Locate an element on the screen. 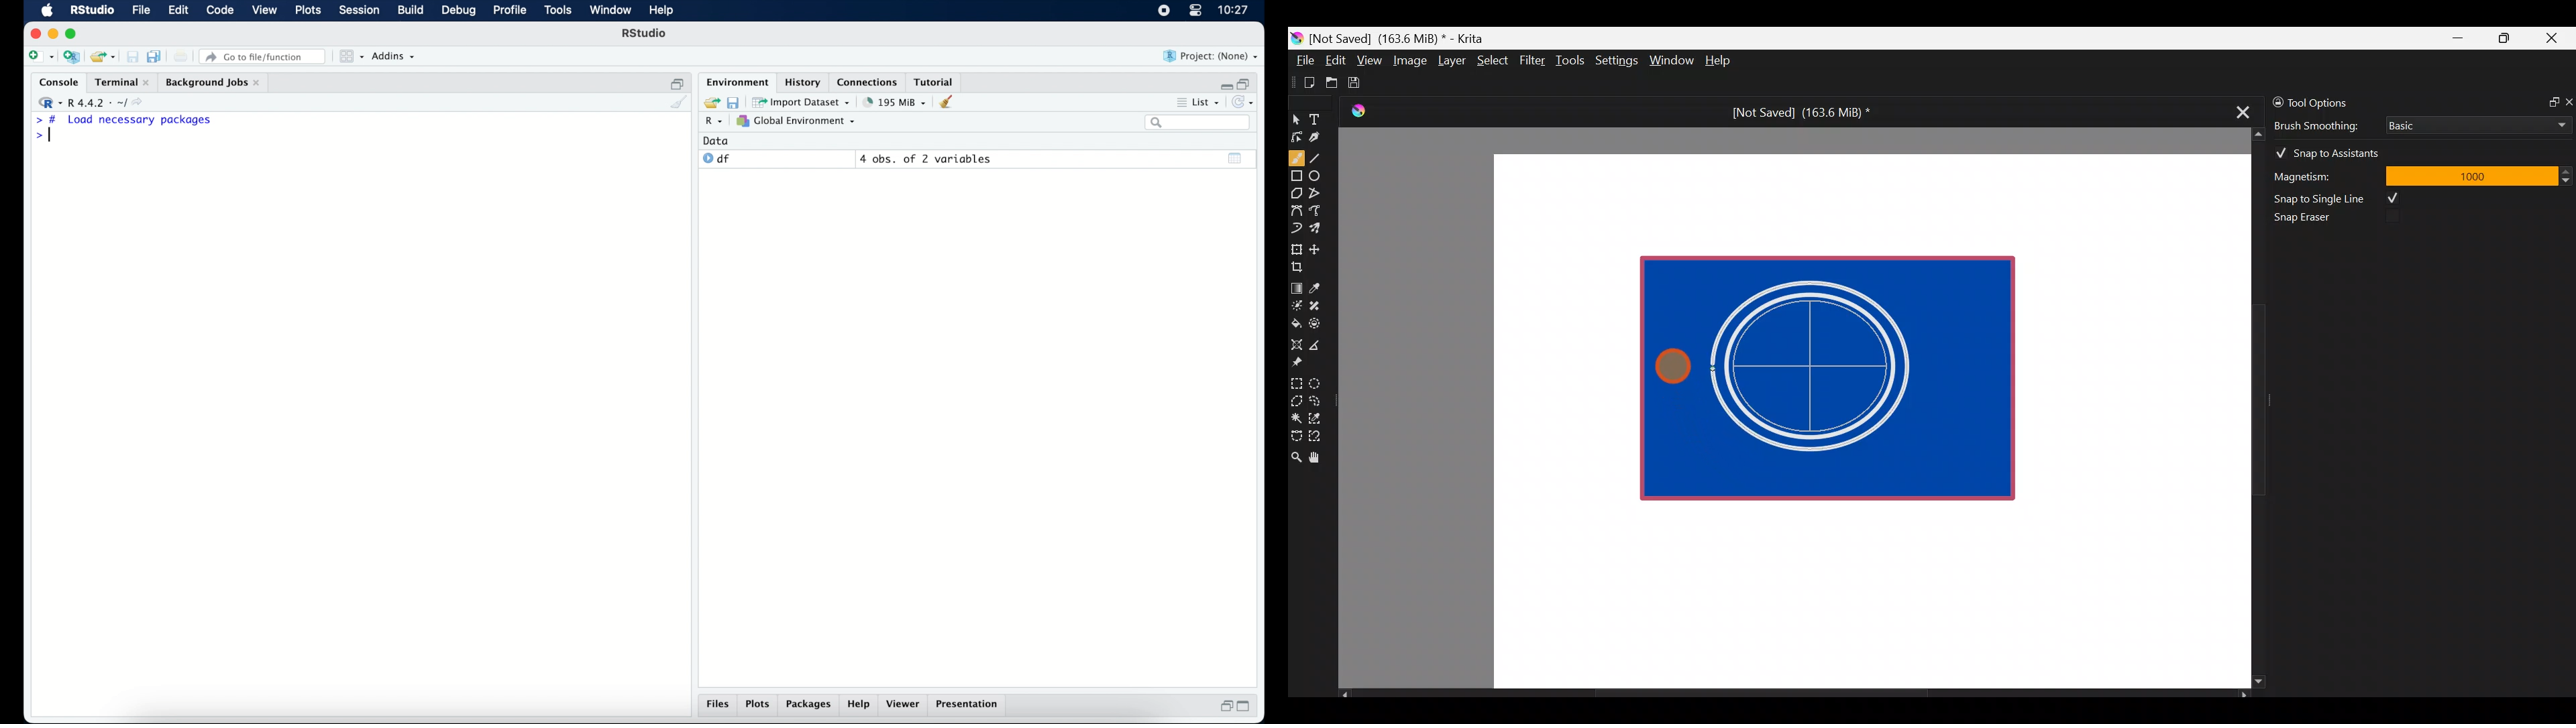 Image resolution: width=2576 pixels, height=728 pixels. Snap to assistants is located at coordinates (2334, 150).